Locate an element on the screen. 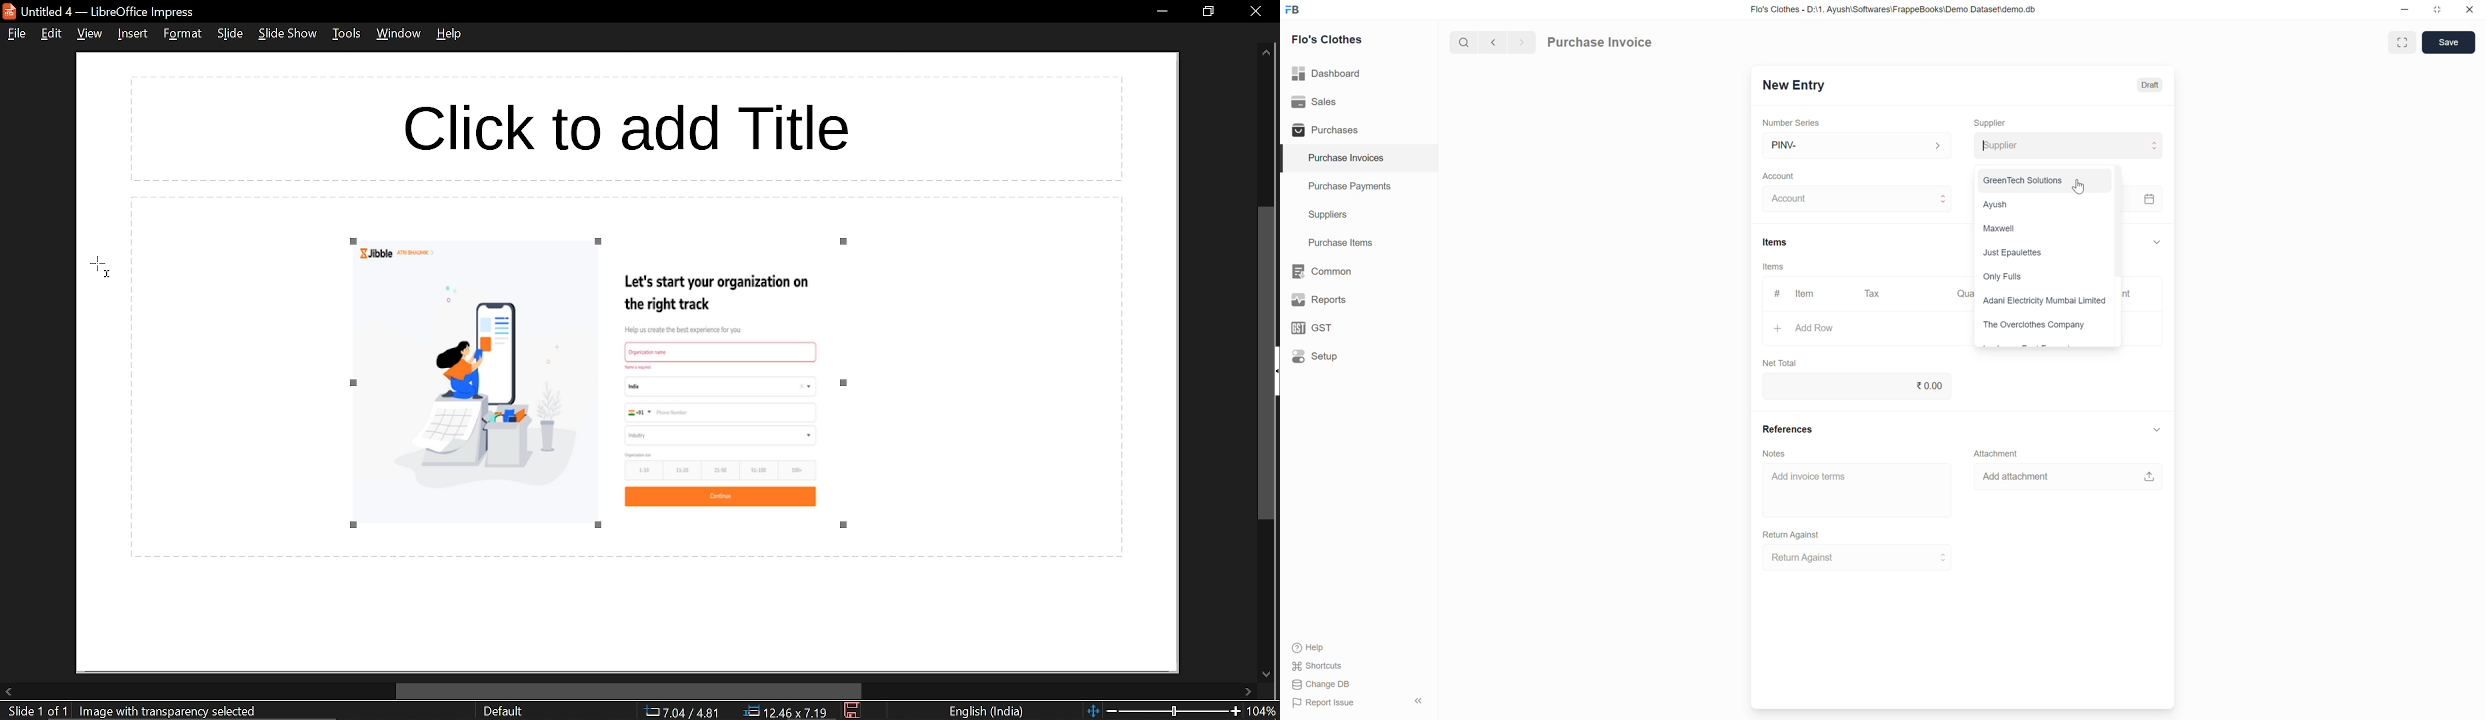  current window is located at coordinates (102, 10).